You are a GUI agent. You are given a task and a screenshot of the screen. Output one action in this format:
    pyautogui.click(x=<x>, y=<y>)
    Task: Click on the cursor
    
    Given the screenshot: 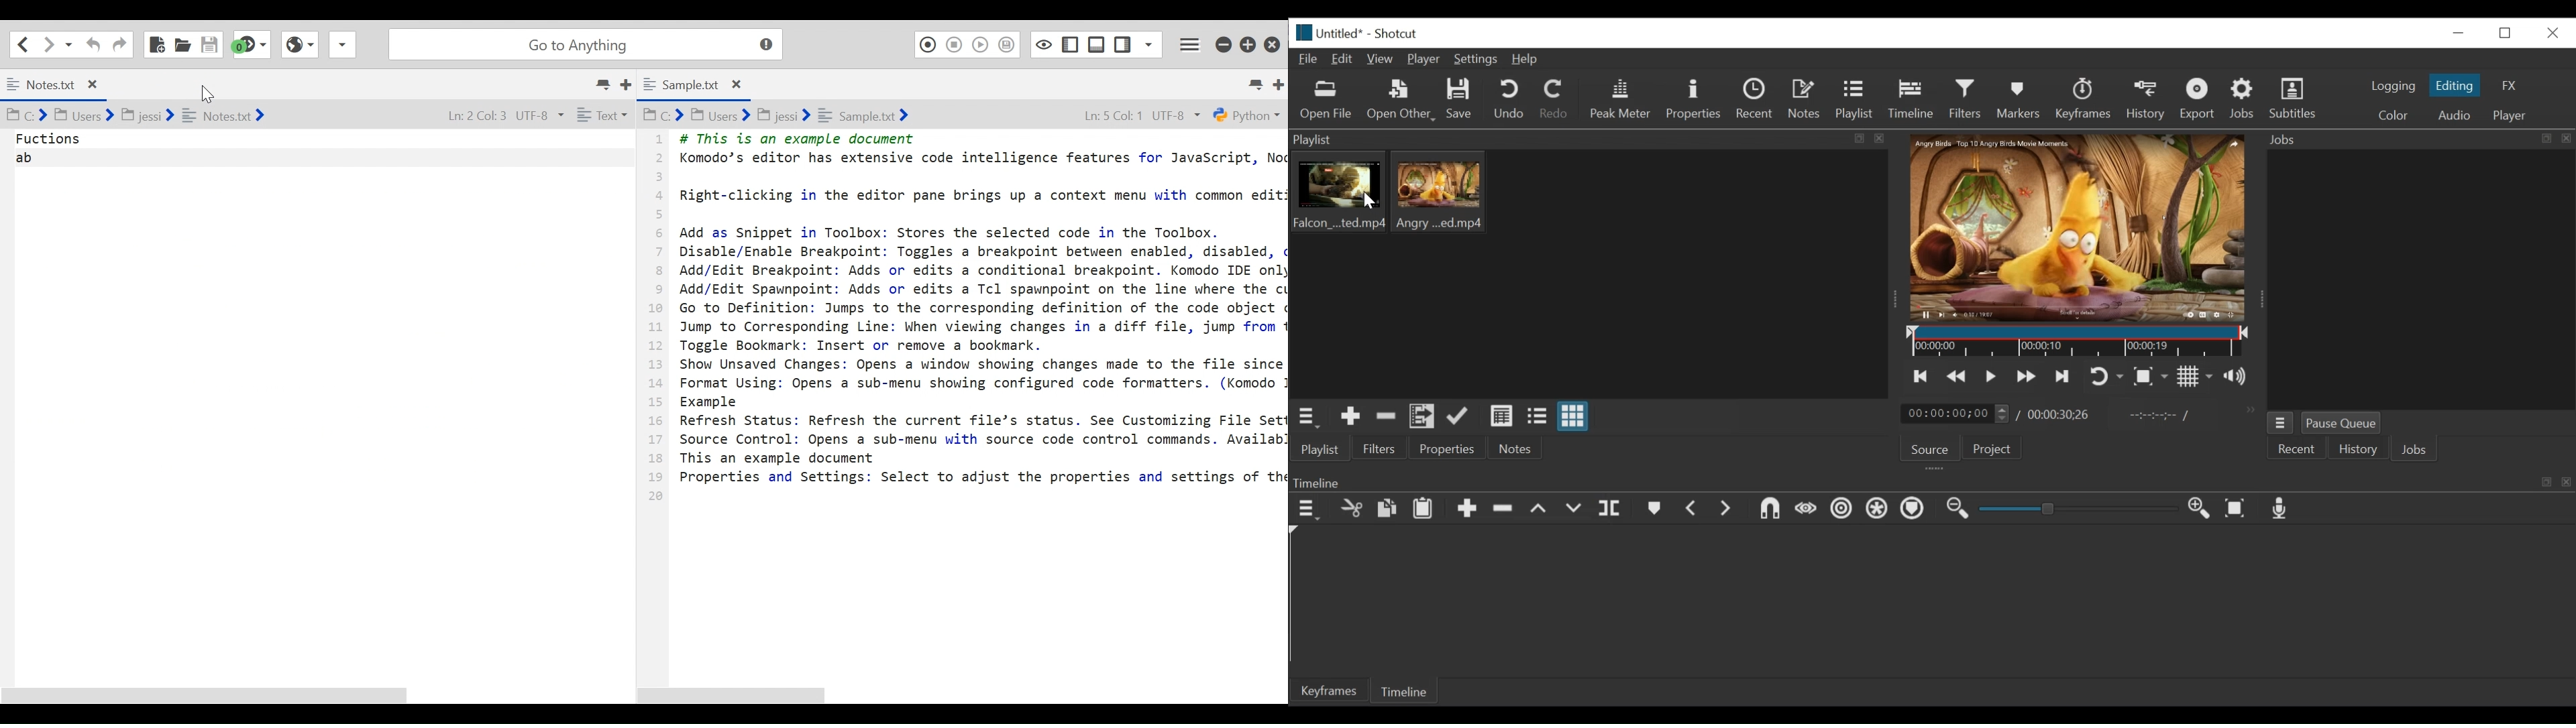 What is the action you would take?
    pyautogui.click(x=1366, y=200)
    